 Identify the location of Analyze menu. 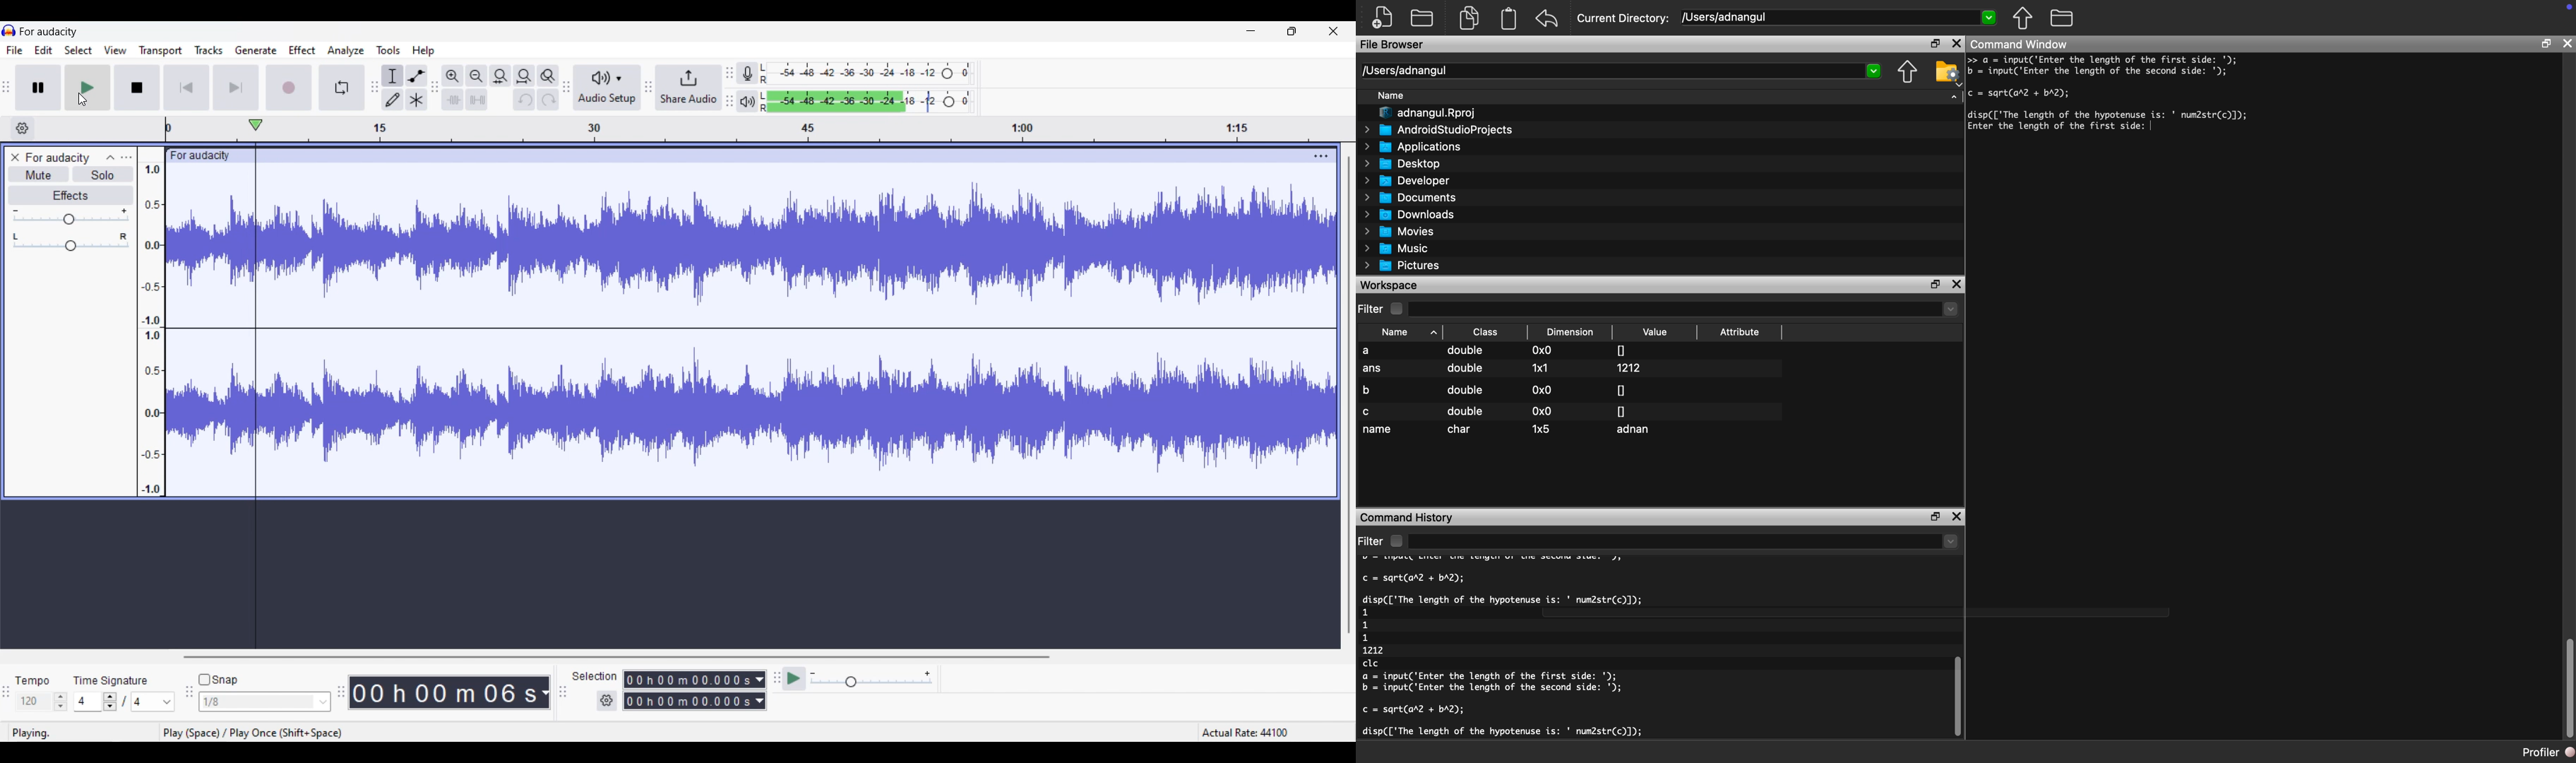
(345, 51).